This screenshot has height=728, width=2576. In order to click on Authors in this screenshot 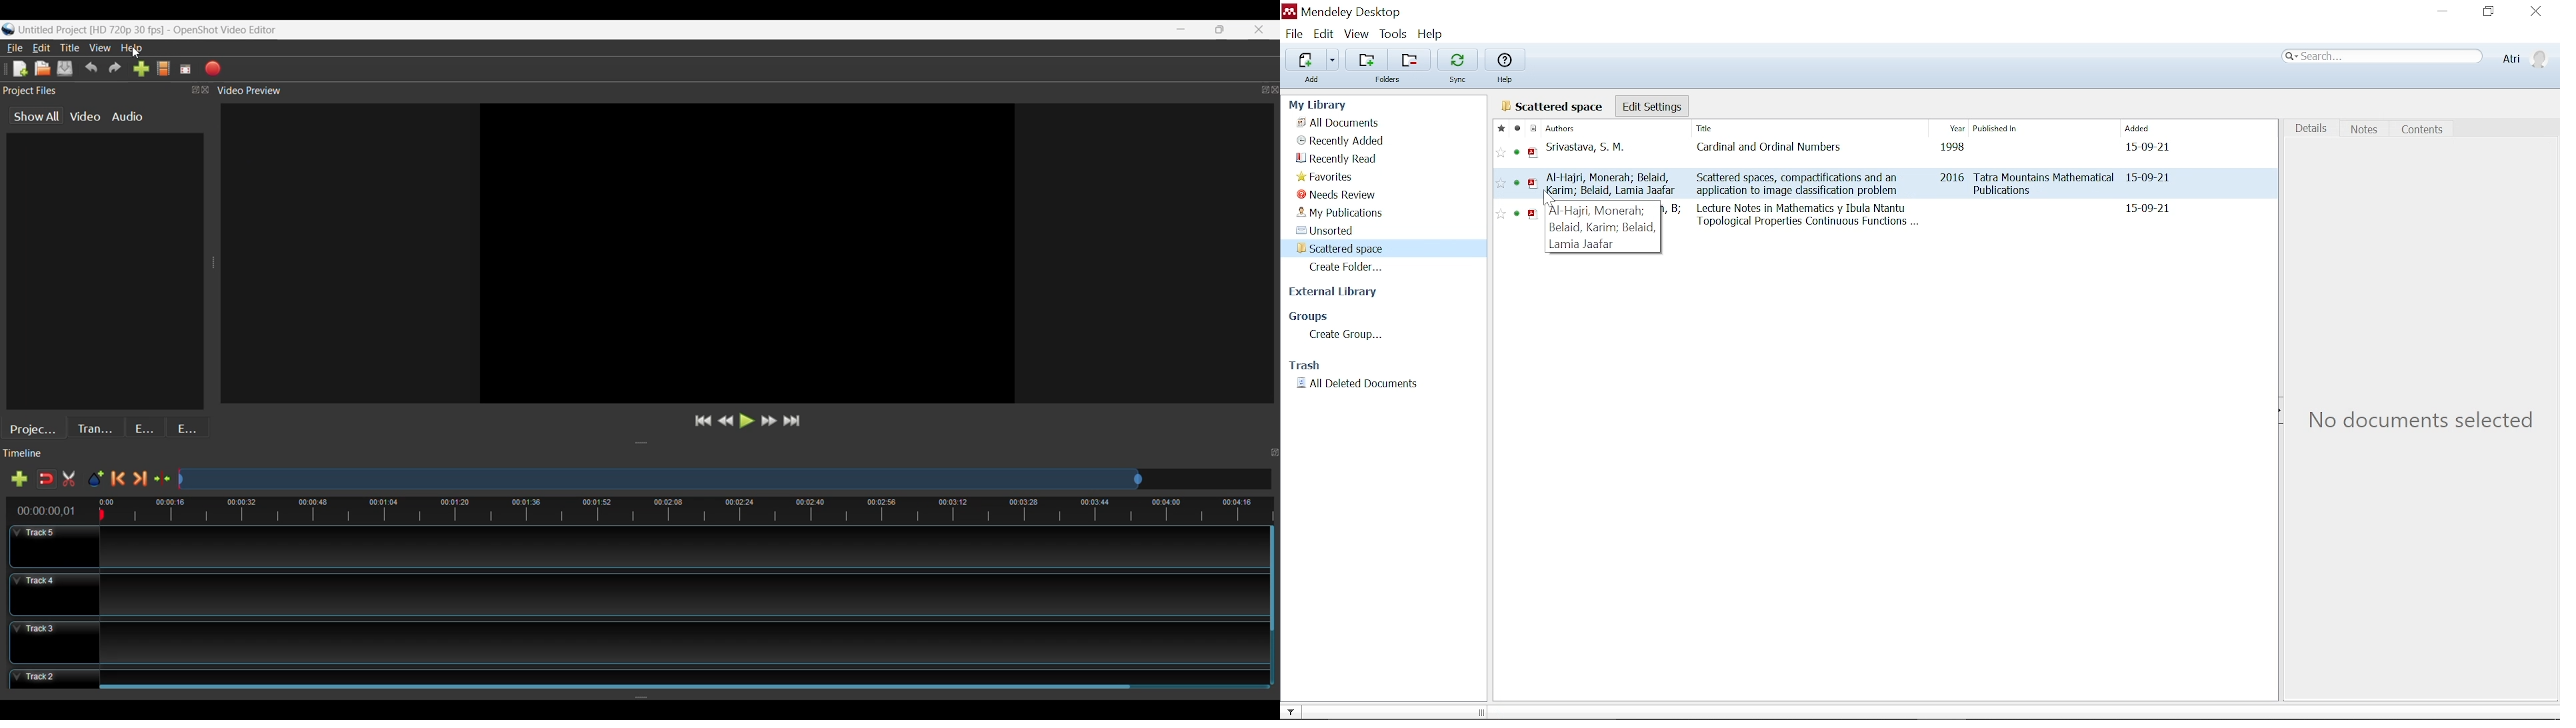, I will do `click(1577, 128)`.